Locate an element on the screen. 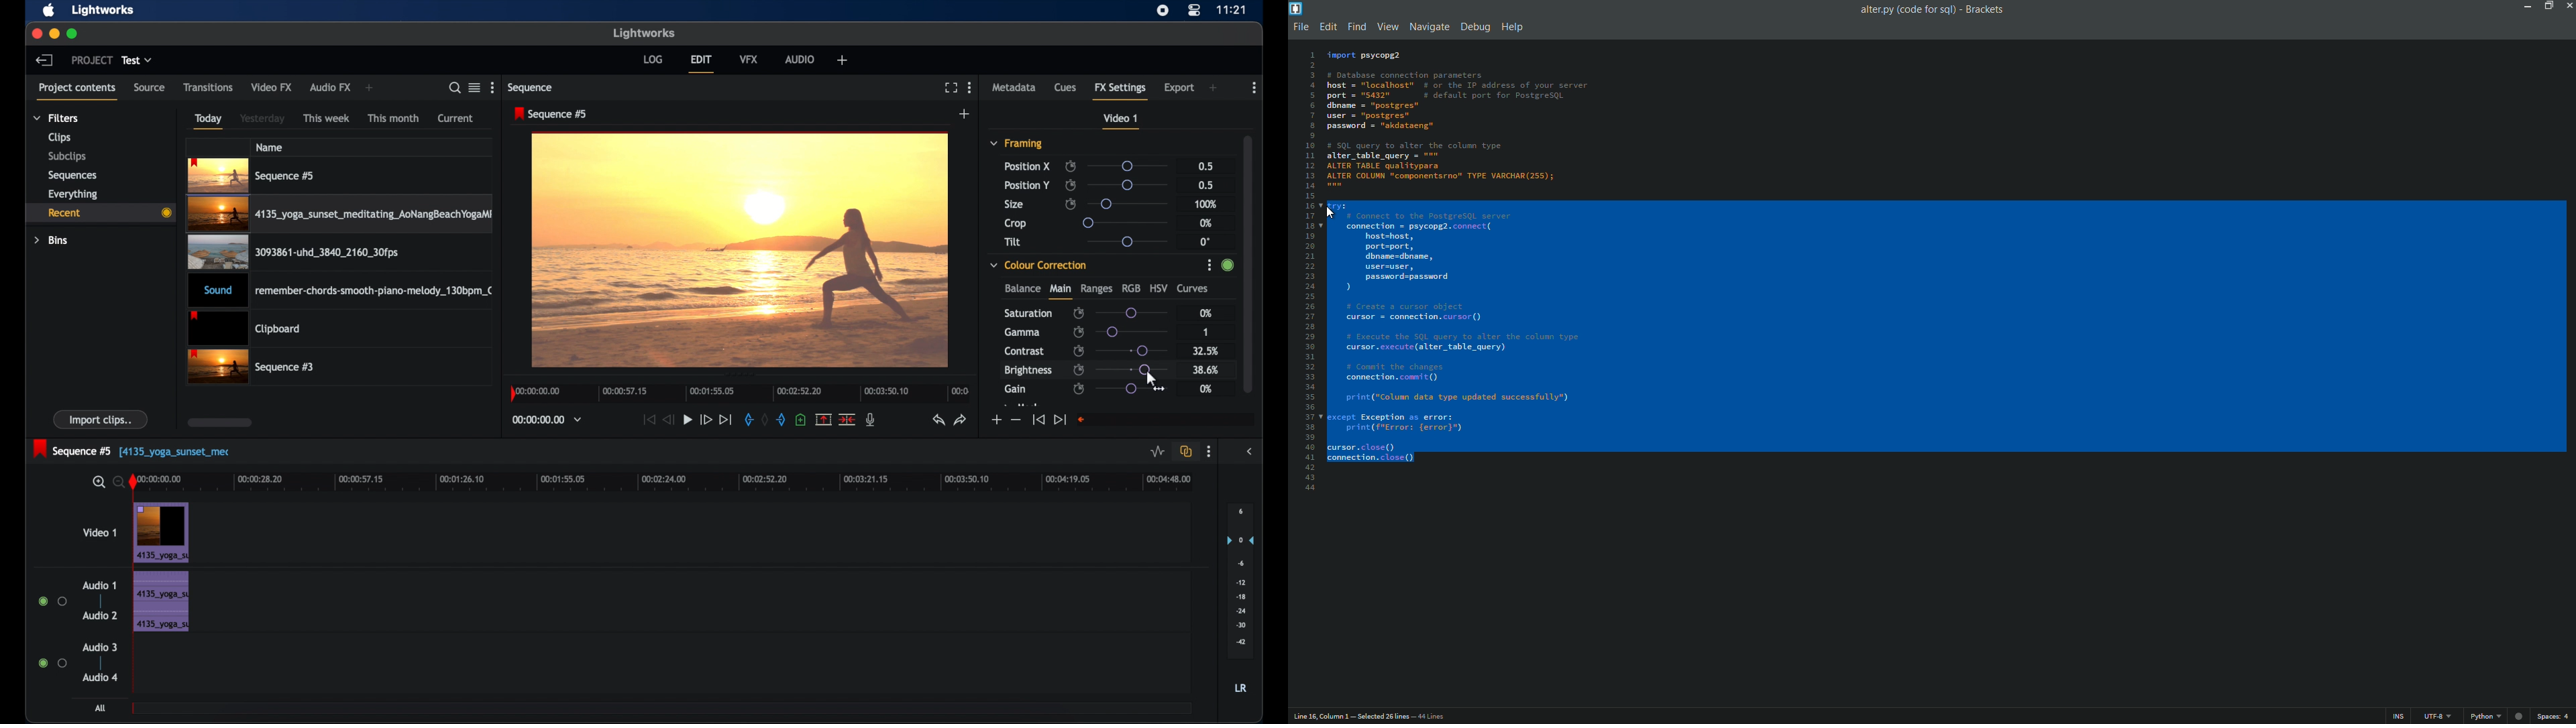 The width and height of the screenshot is (2576, 728). bins is located at coordinates (51, 241).